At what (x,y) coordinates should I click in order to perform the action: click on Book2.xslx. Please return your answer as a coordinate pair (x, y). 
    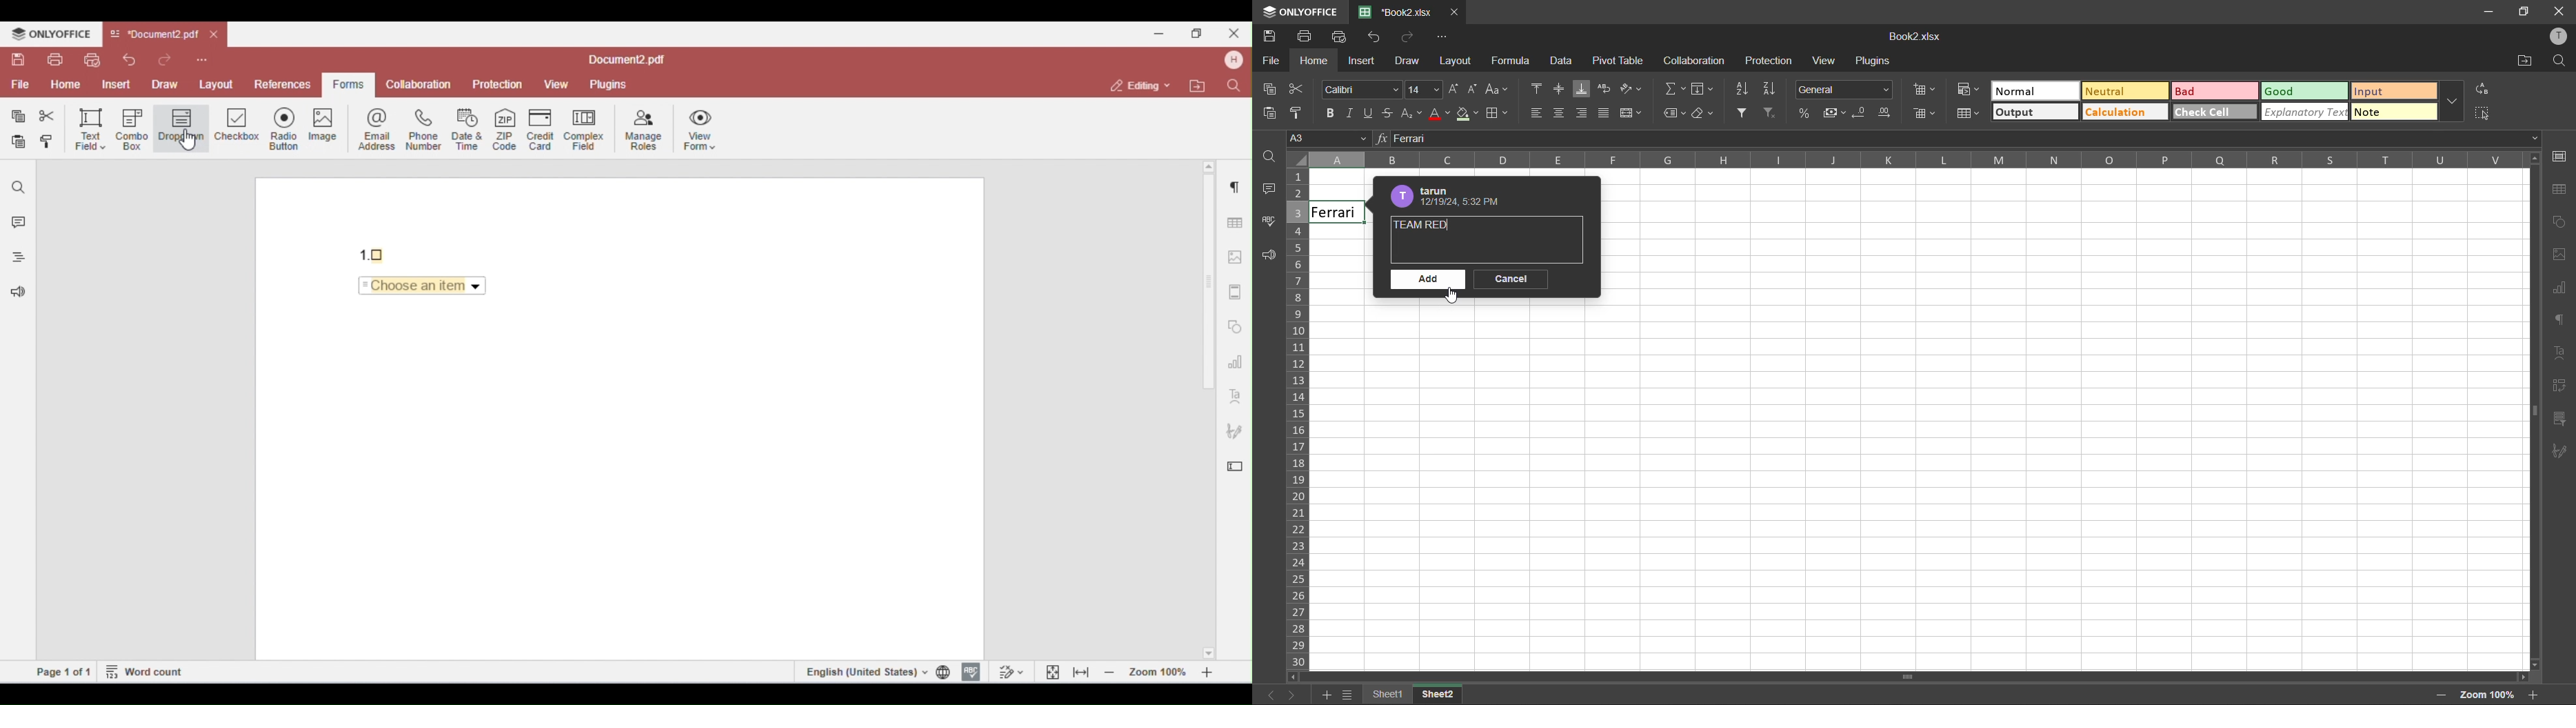
    Looking at the image, I should click on (1916, 37).